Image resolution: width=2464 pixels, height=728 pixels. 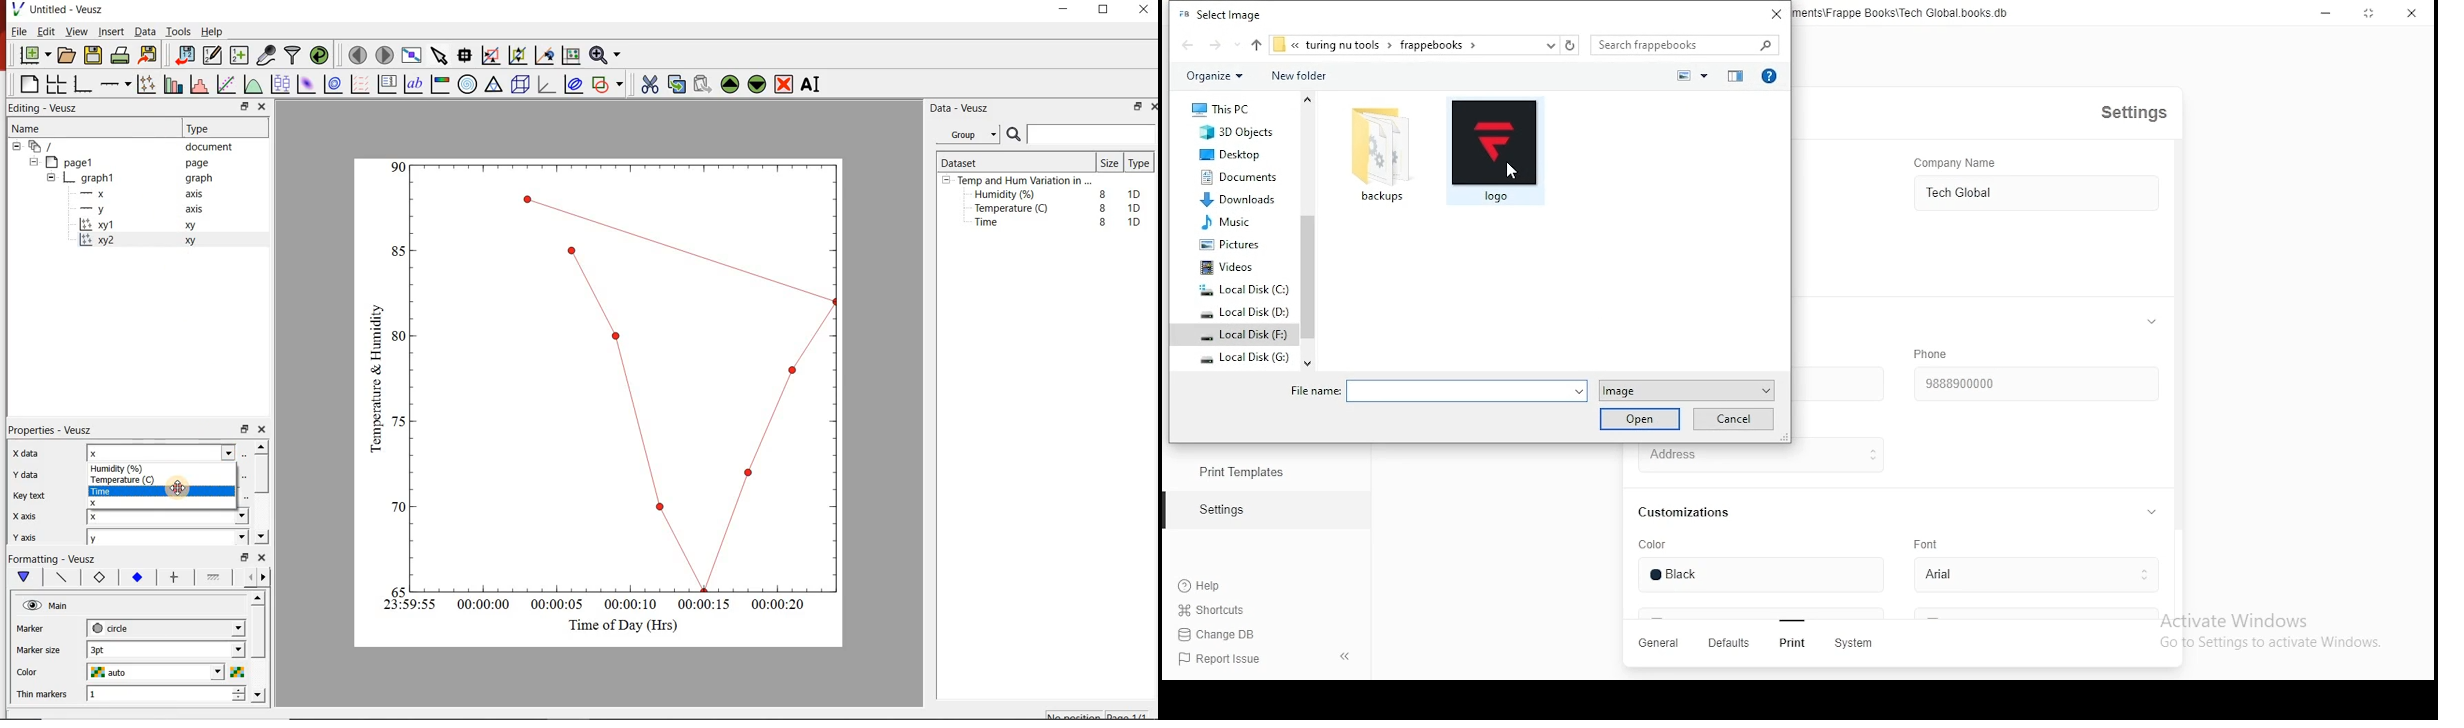 What do you see at coordinates (1776, 13) in the screenshot?
I see `close ` at bounding box center [1776, 13].